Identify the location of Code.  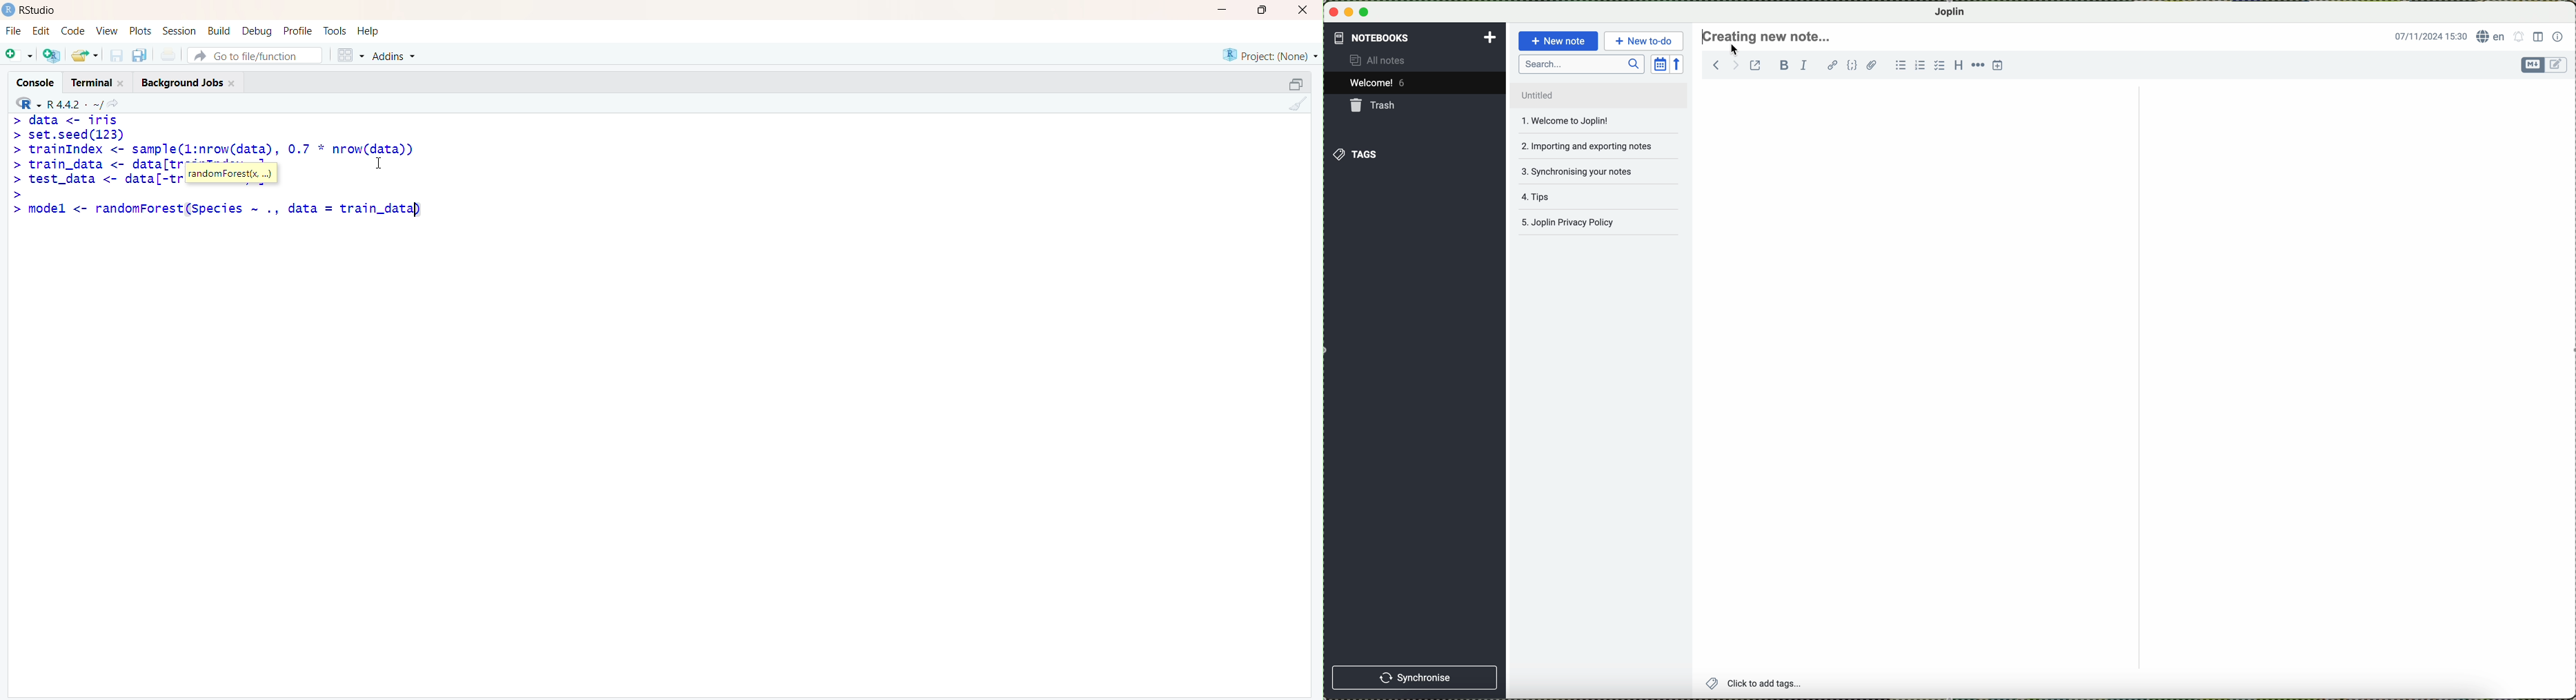
(72, 31).